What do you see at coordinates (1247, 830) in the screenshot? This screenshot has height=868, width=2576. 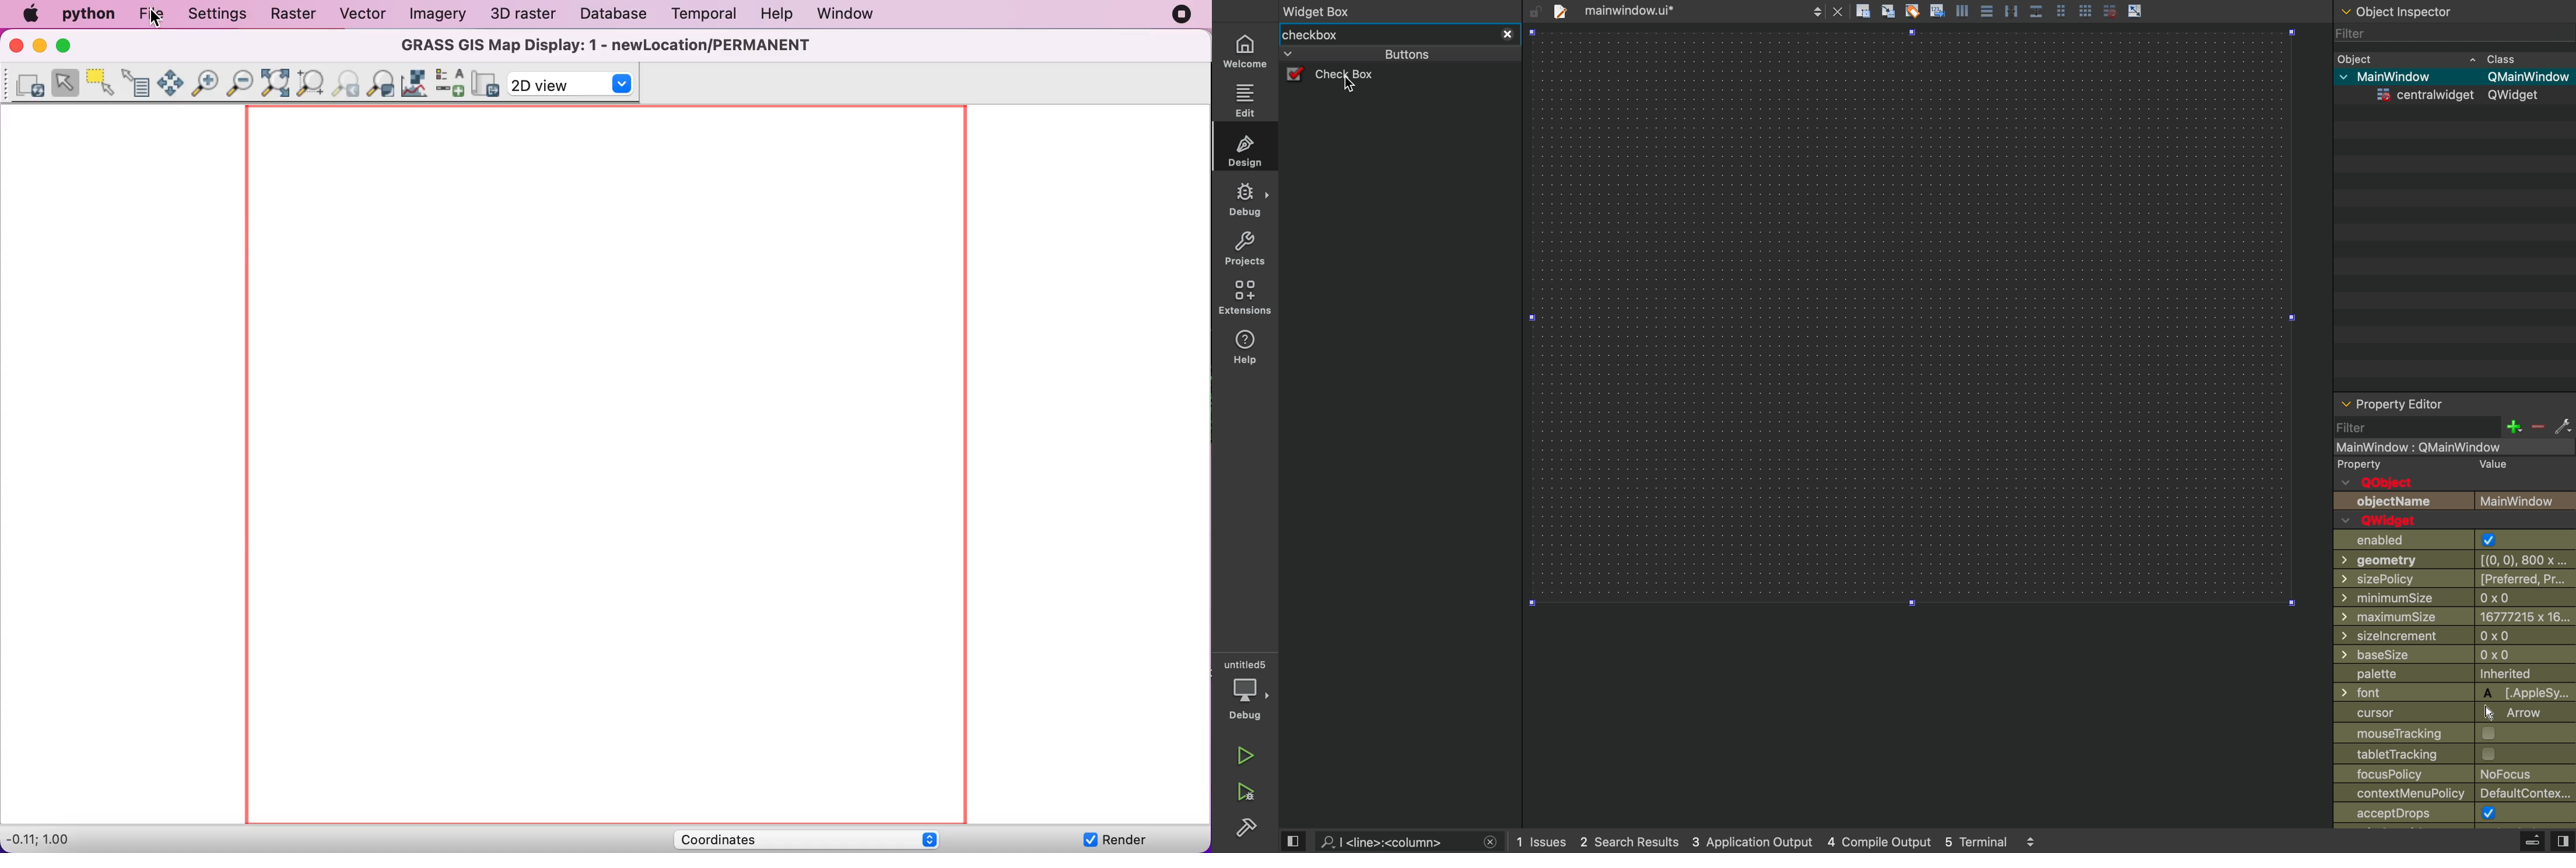 I see `build` at bounding box center [1247, 830].